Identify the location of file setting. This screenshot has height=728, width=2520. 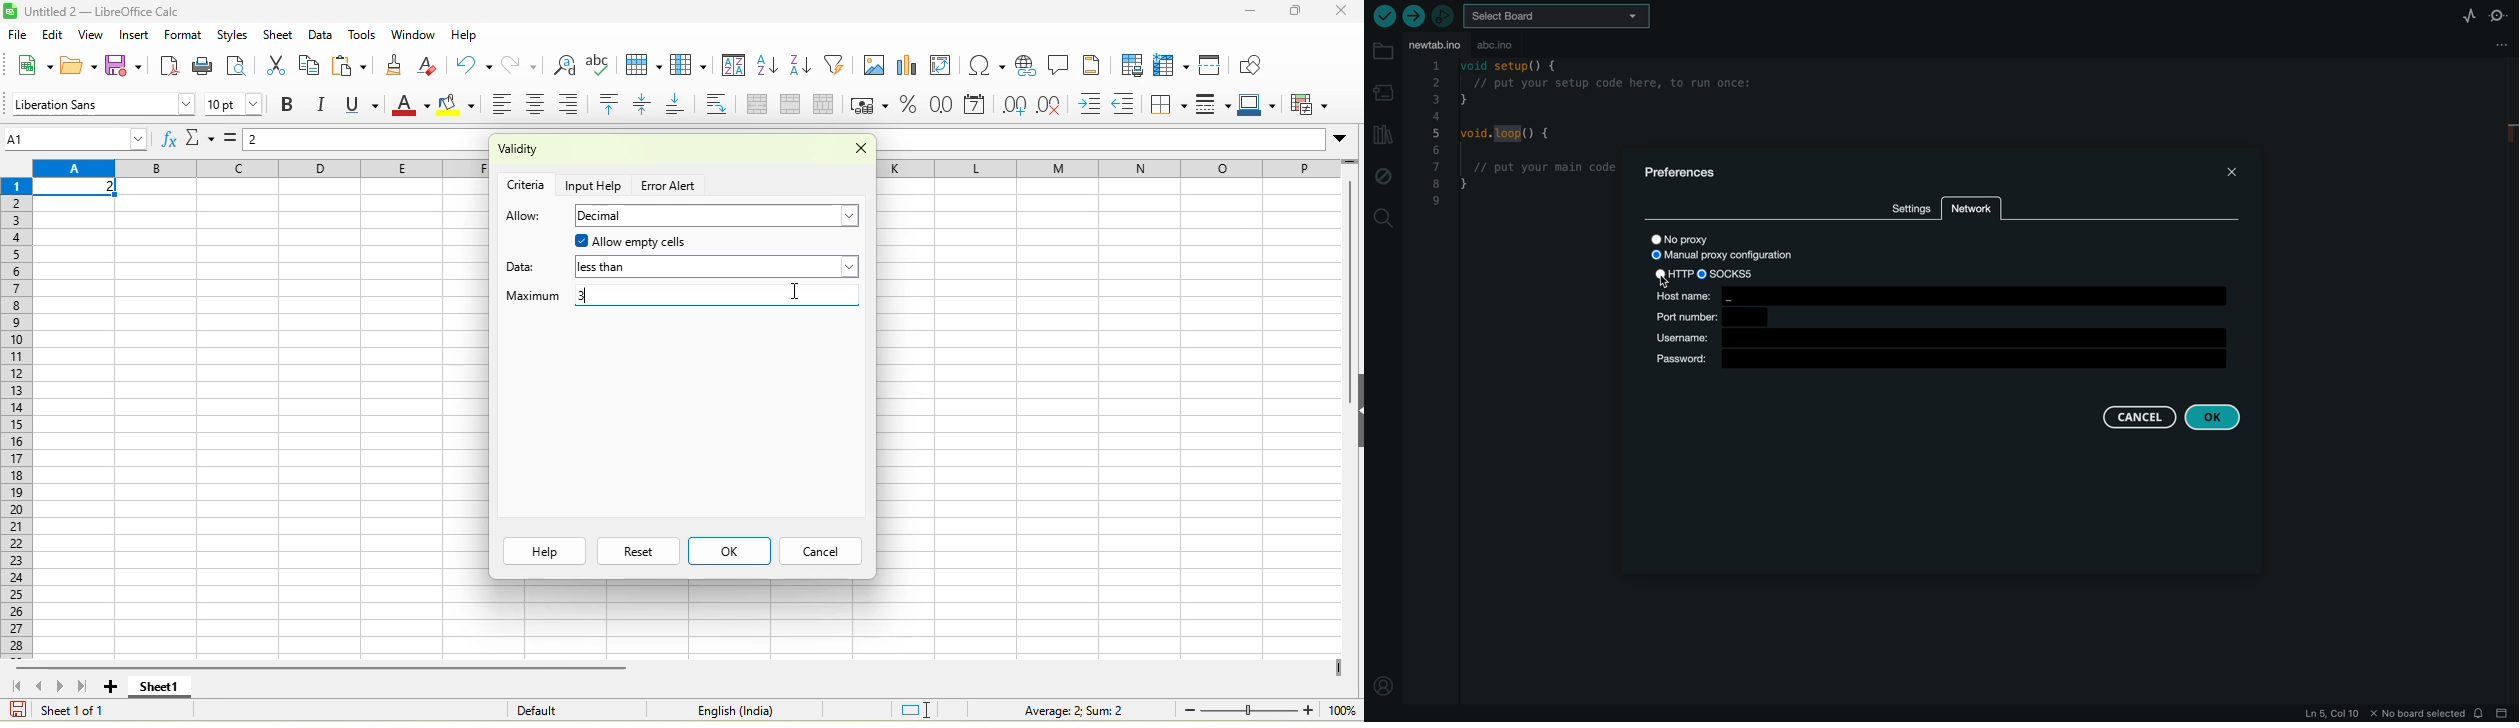
(2494, 44).